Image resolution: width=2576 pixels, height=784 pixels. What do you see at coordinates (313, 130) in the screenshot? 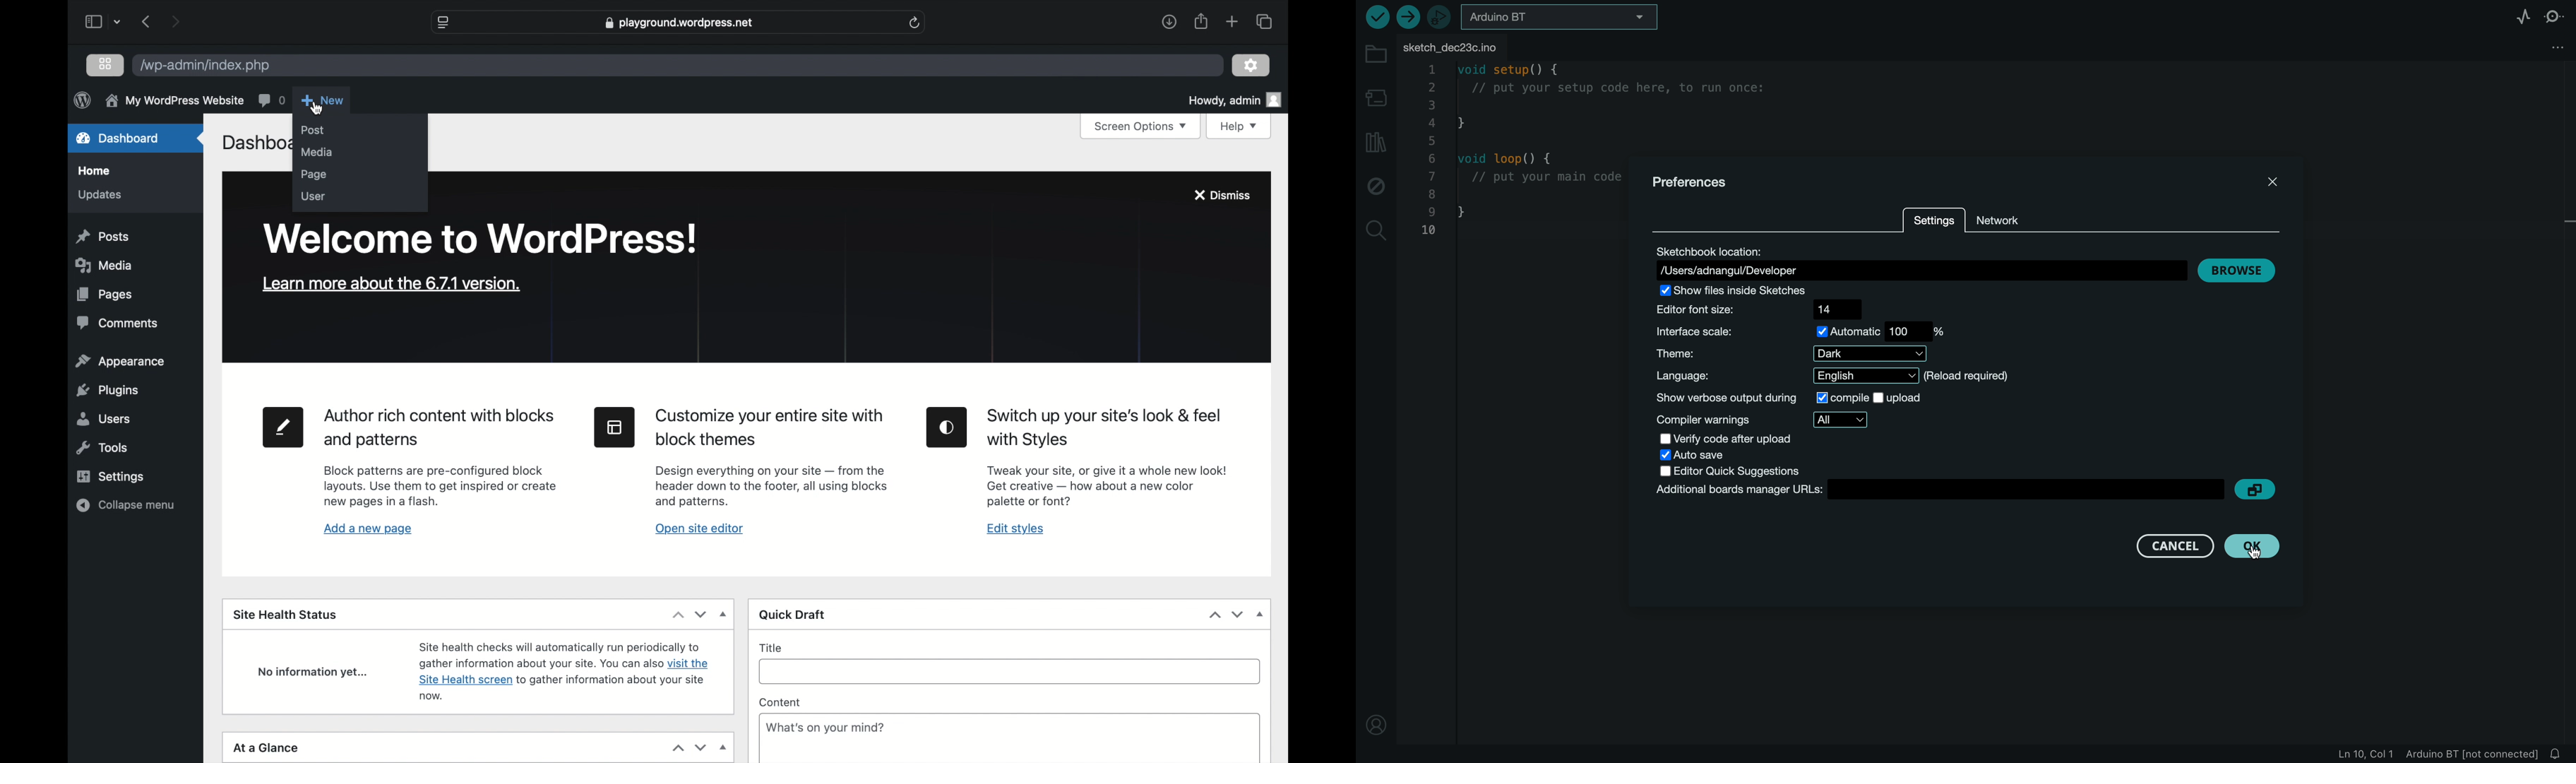
I see `post` at bounding box center [313, 130].